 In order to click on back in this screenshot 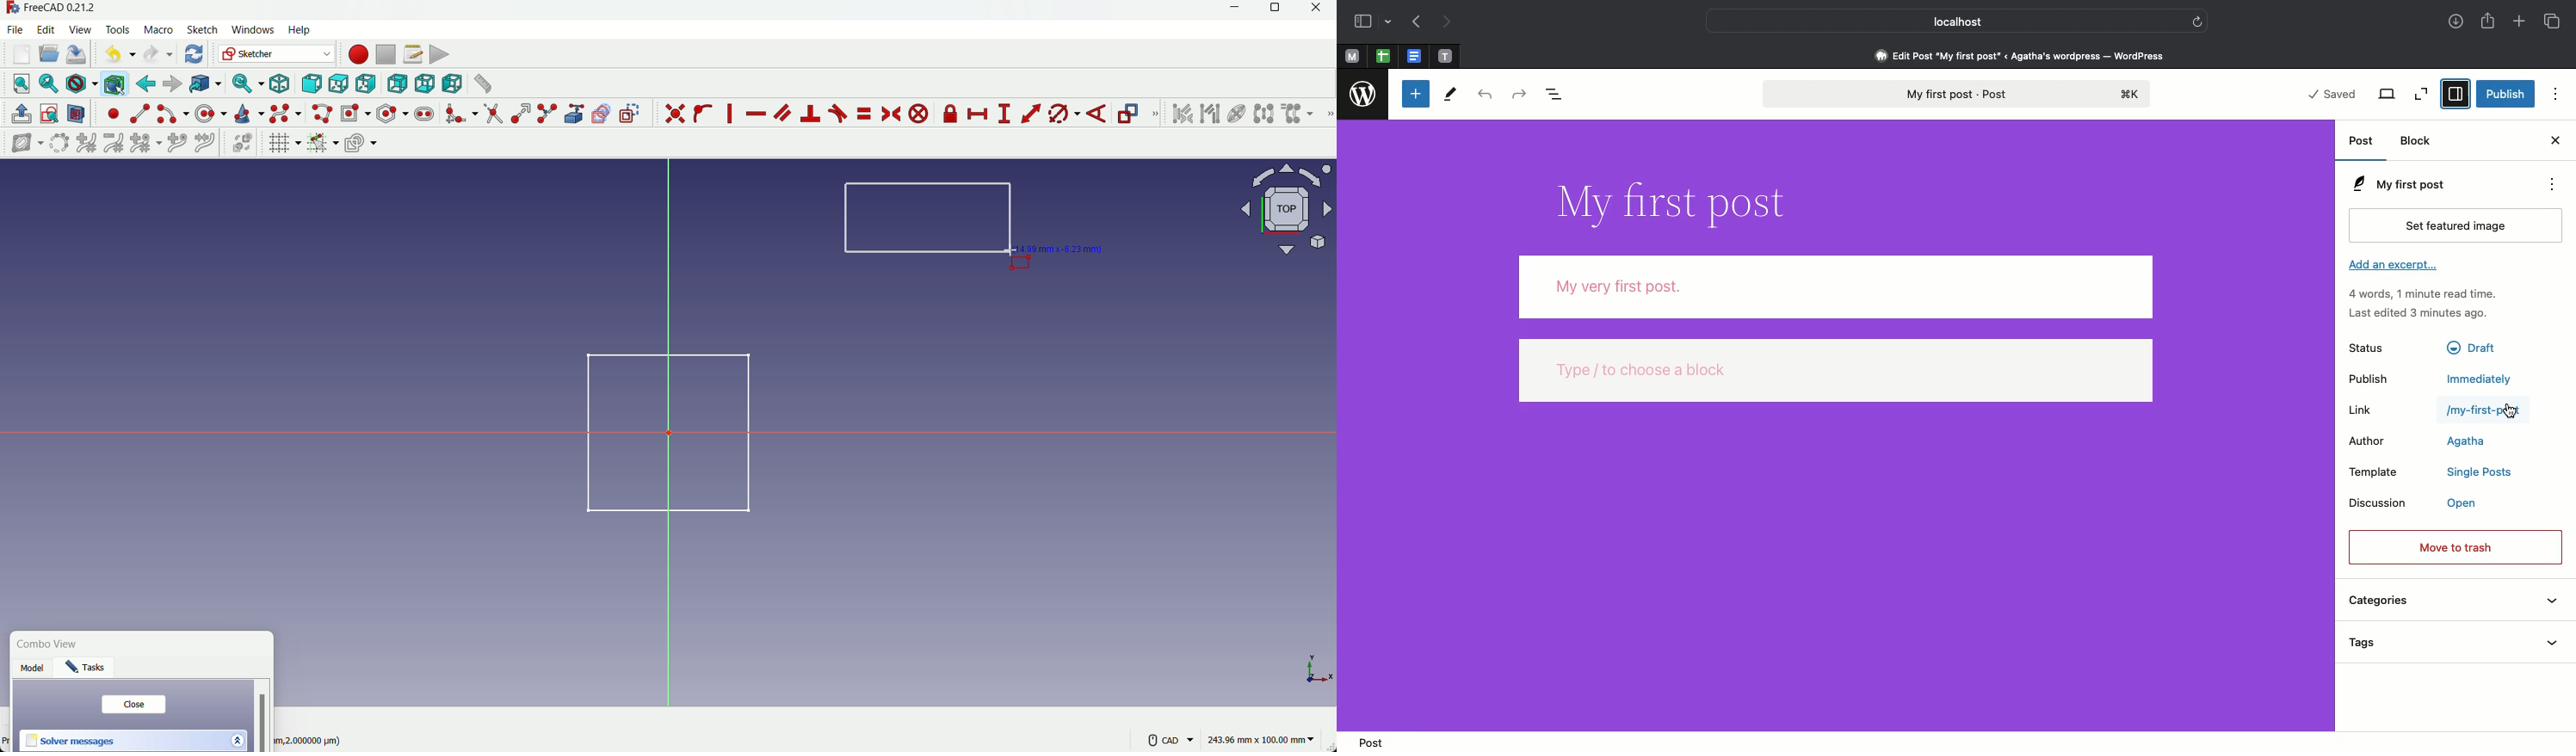, I will do `click(146, 84)`.